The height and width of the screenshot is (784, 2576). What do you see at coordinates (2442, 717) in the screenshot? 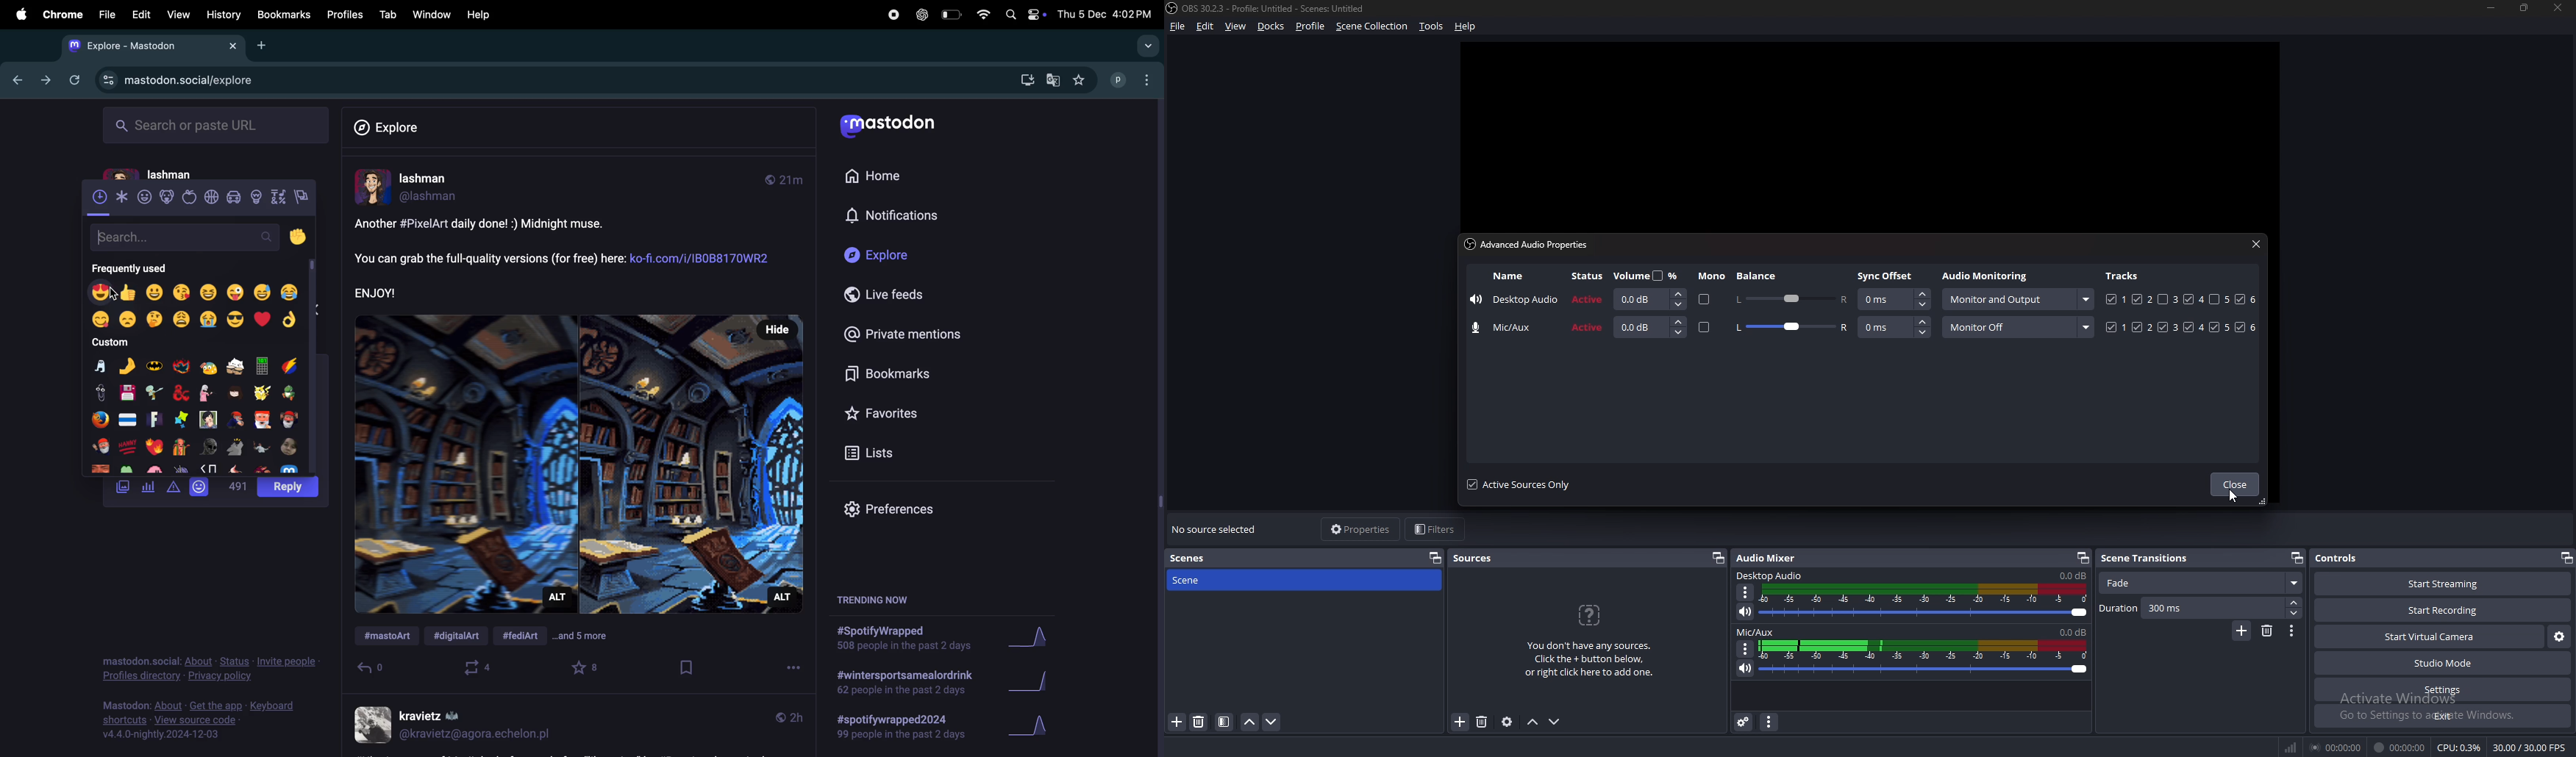
I see `exit` at bounding box center [2442, 717].